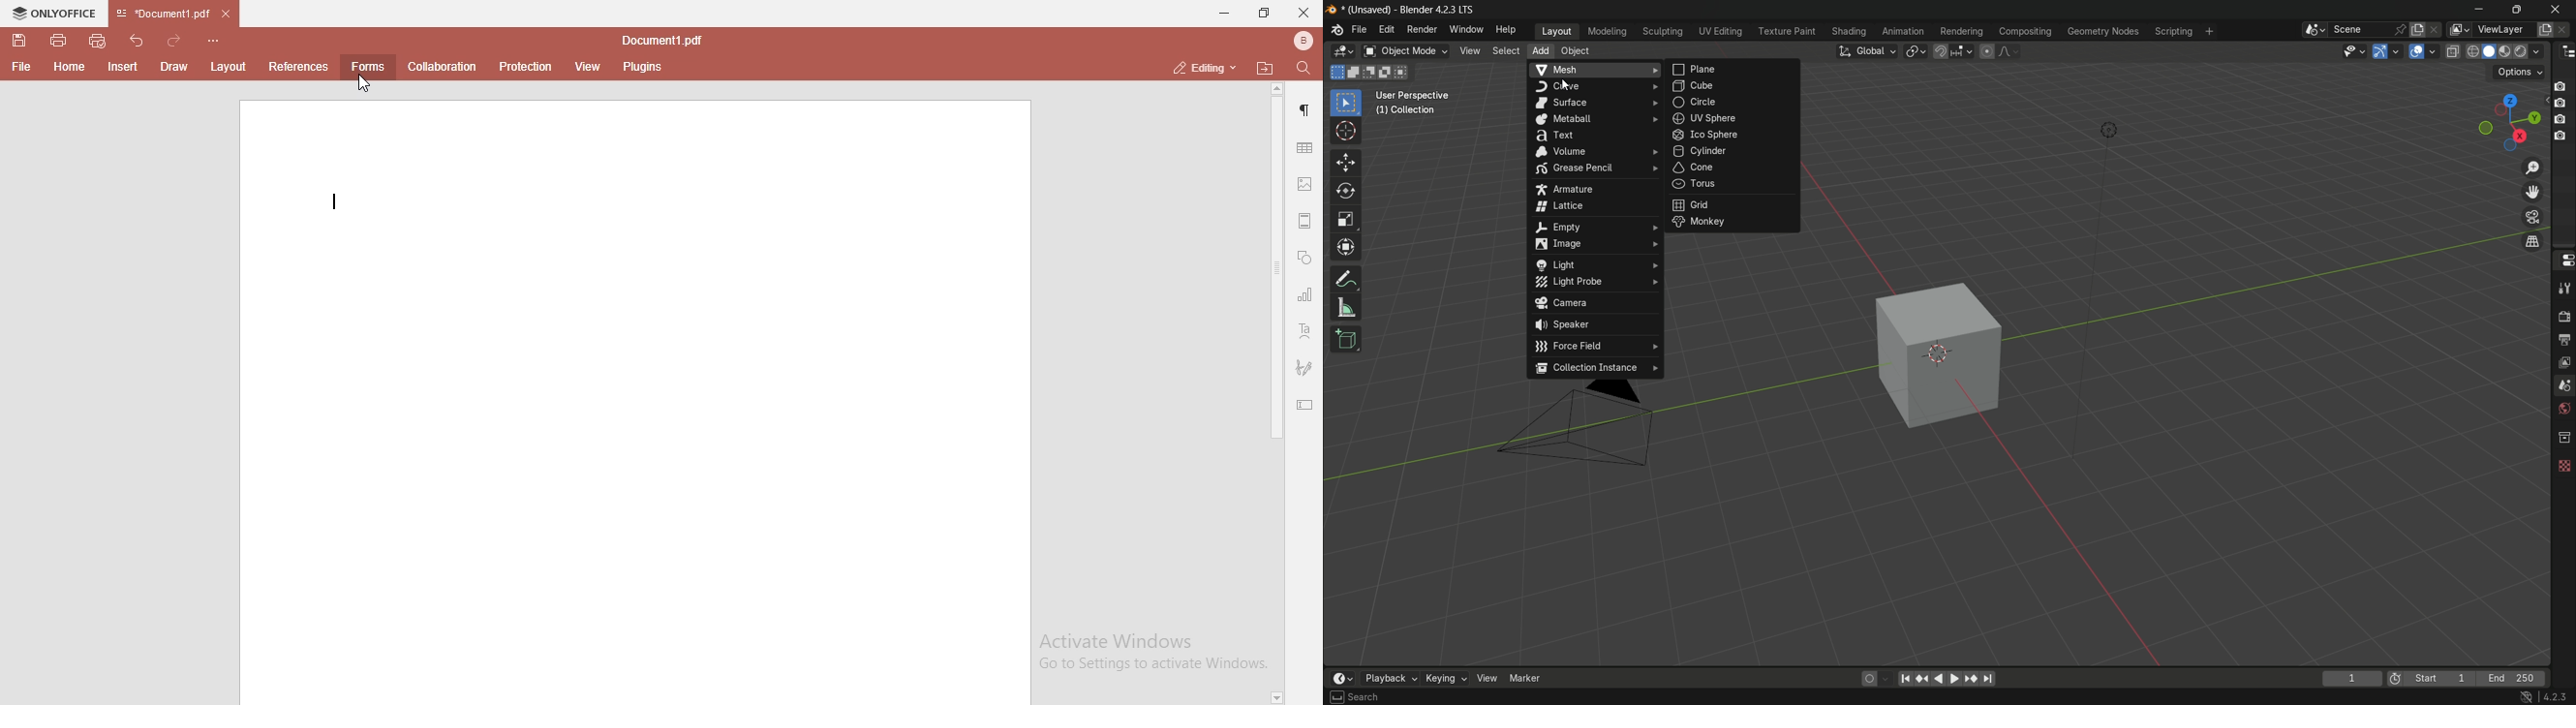 The height and width of the screenshot is (728, 2576). Describe the element at coordinates (2556, 10) in the screenshot. I see `close app` at that location.